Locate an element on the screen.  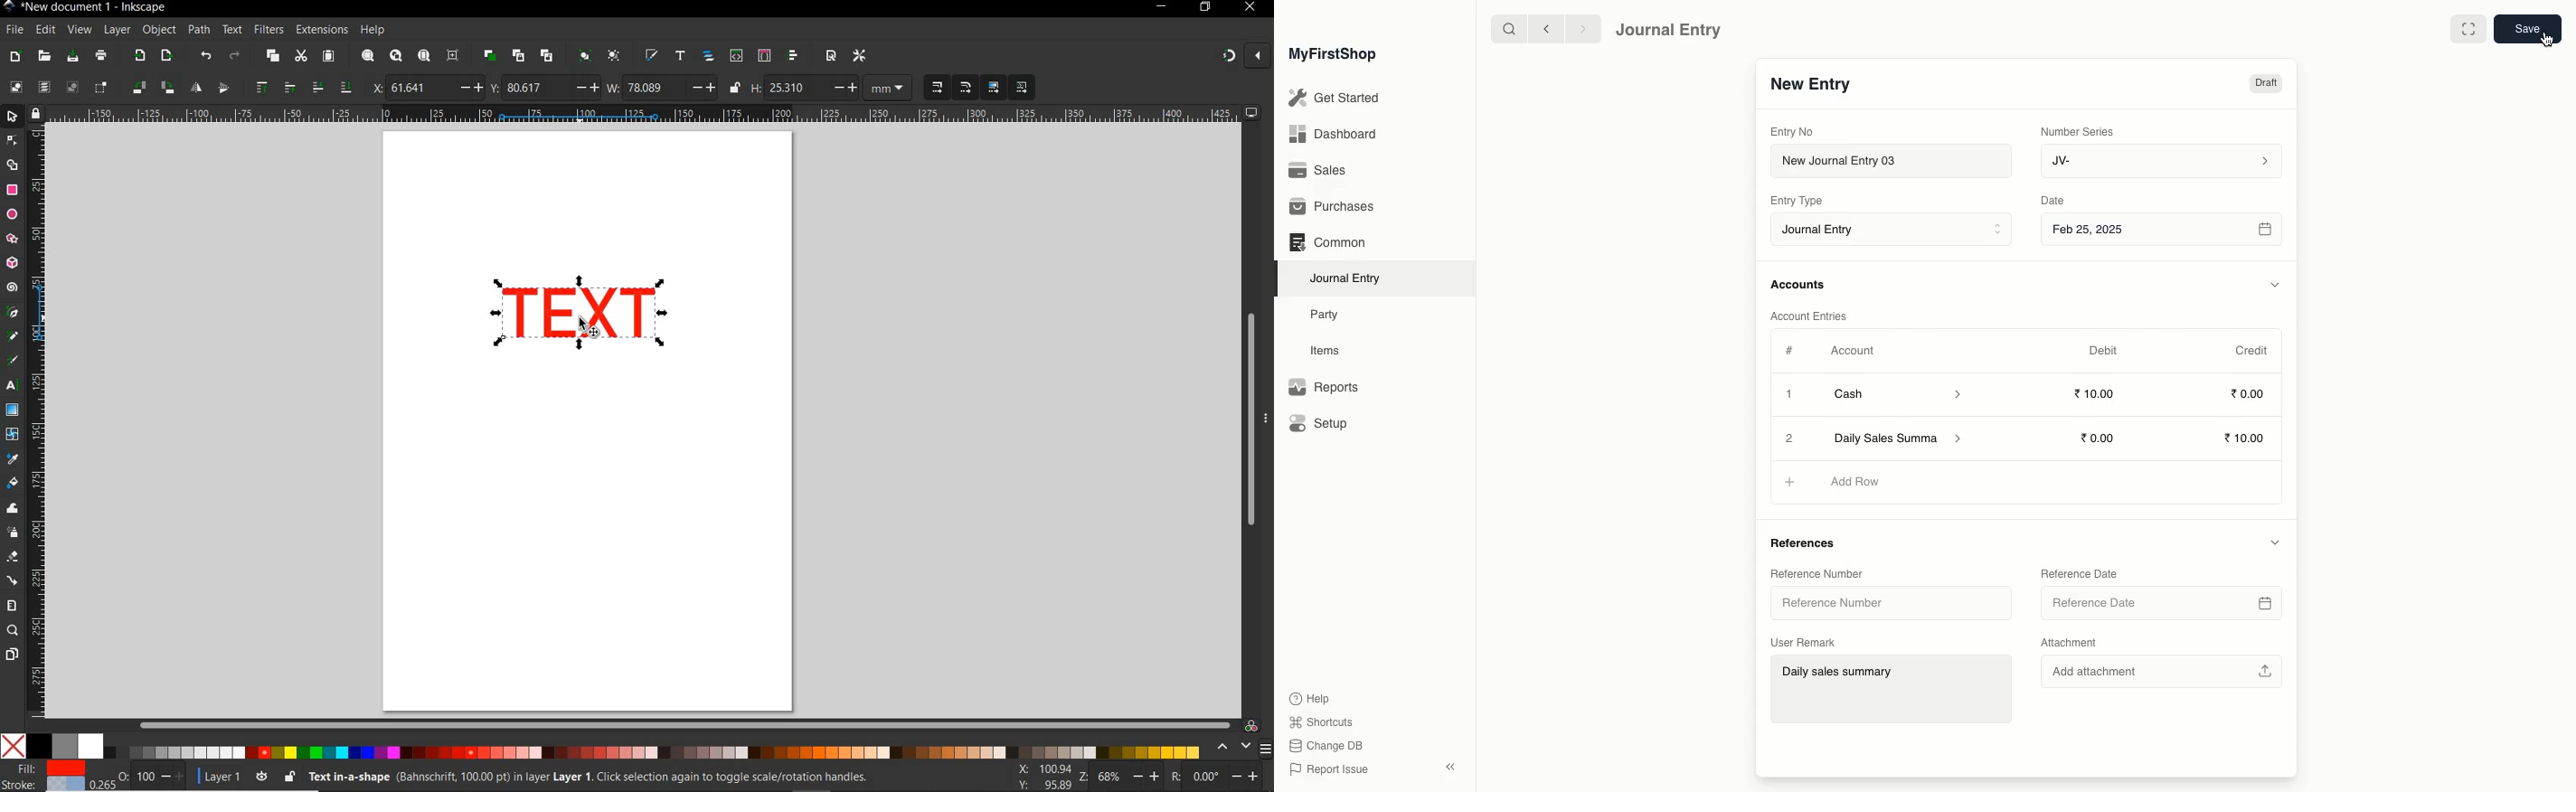
color managed code is located at coordinates (1252, 725).